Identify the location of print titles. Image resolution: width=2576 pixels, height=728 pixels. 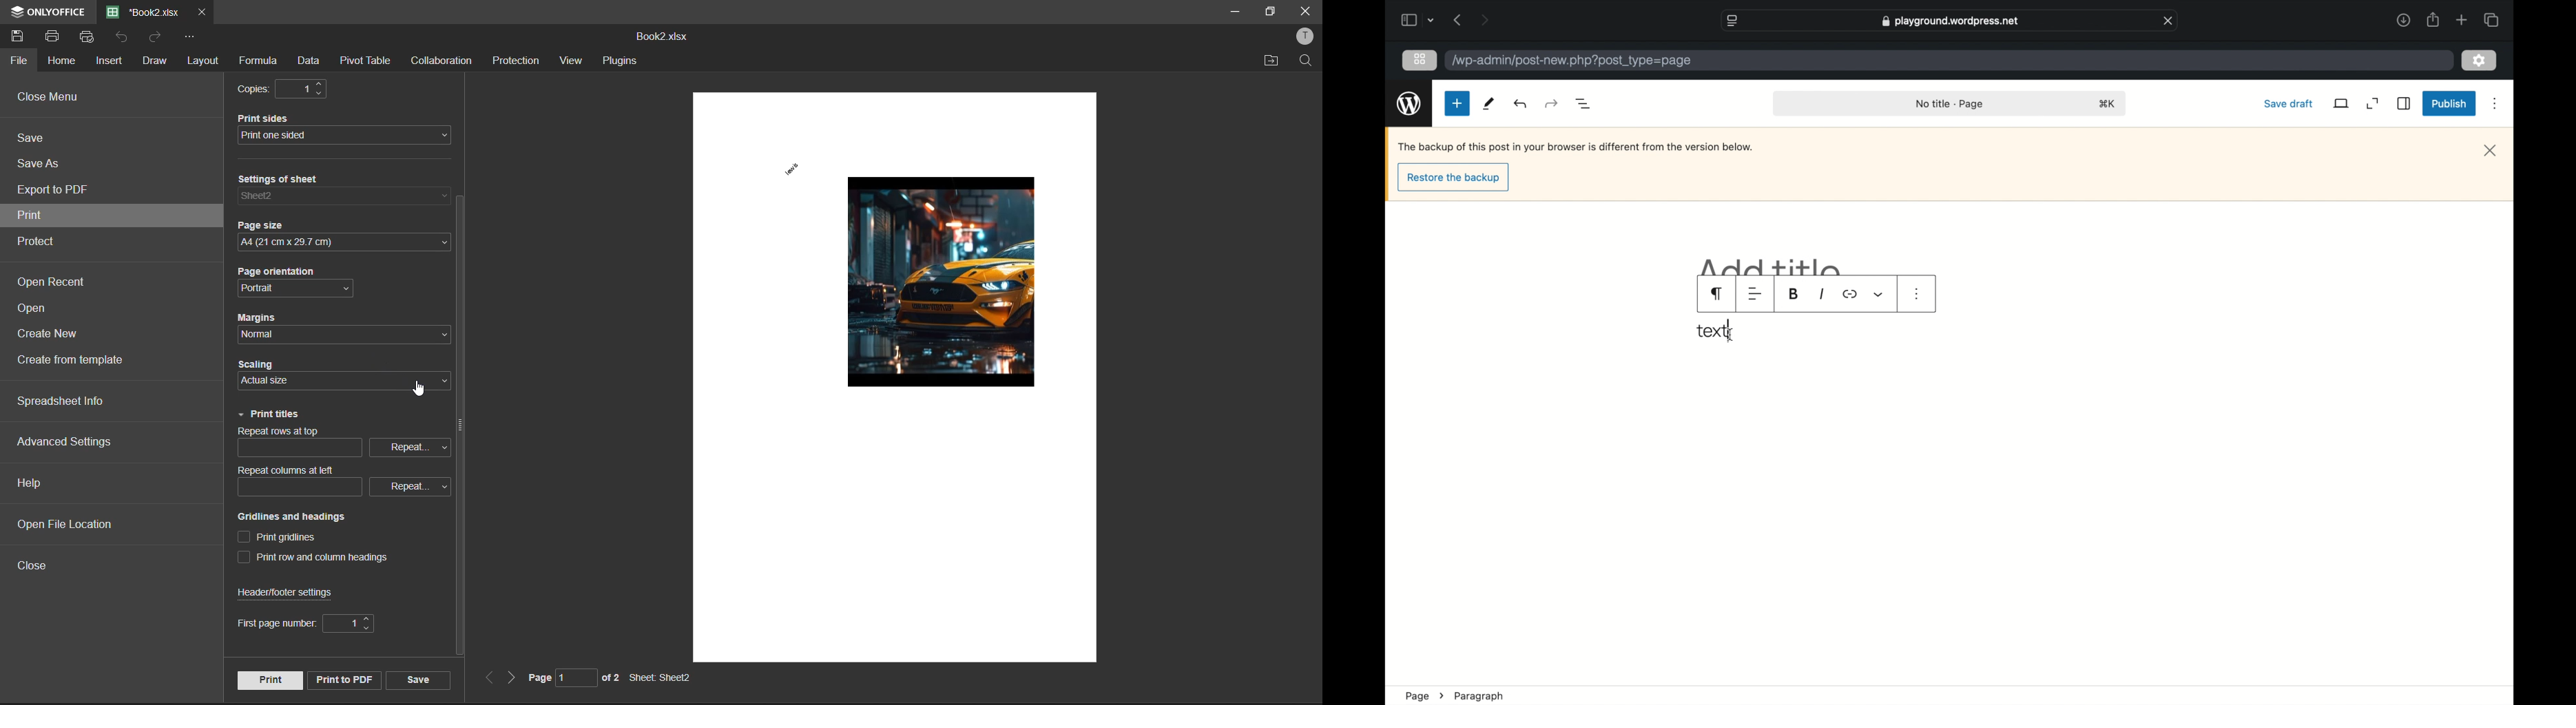
(271, 415).